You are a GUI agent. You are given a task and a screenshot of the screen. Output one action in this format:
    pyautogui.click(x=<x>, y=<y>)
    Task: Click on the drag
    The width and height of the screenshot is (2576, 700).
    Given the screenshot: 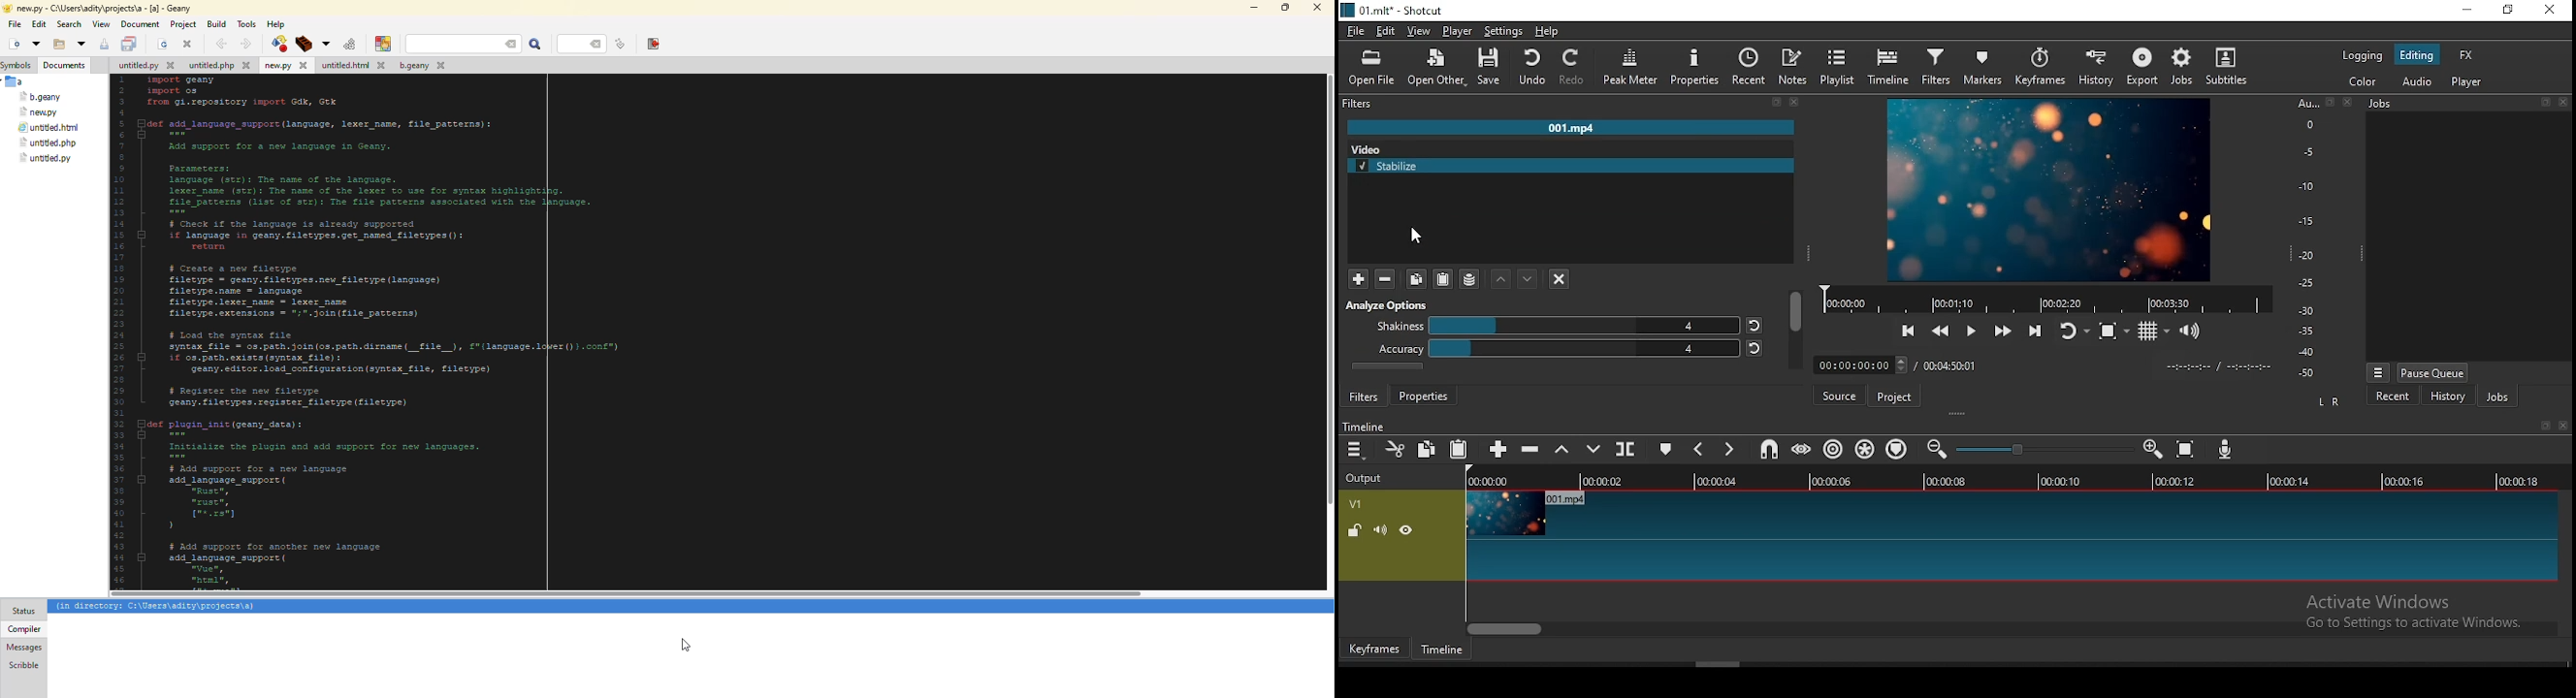 What is the action you would take?
    pyautogui.click(x=1960, y=414)
    